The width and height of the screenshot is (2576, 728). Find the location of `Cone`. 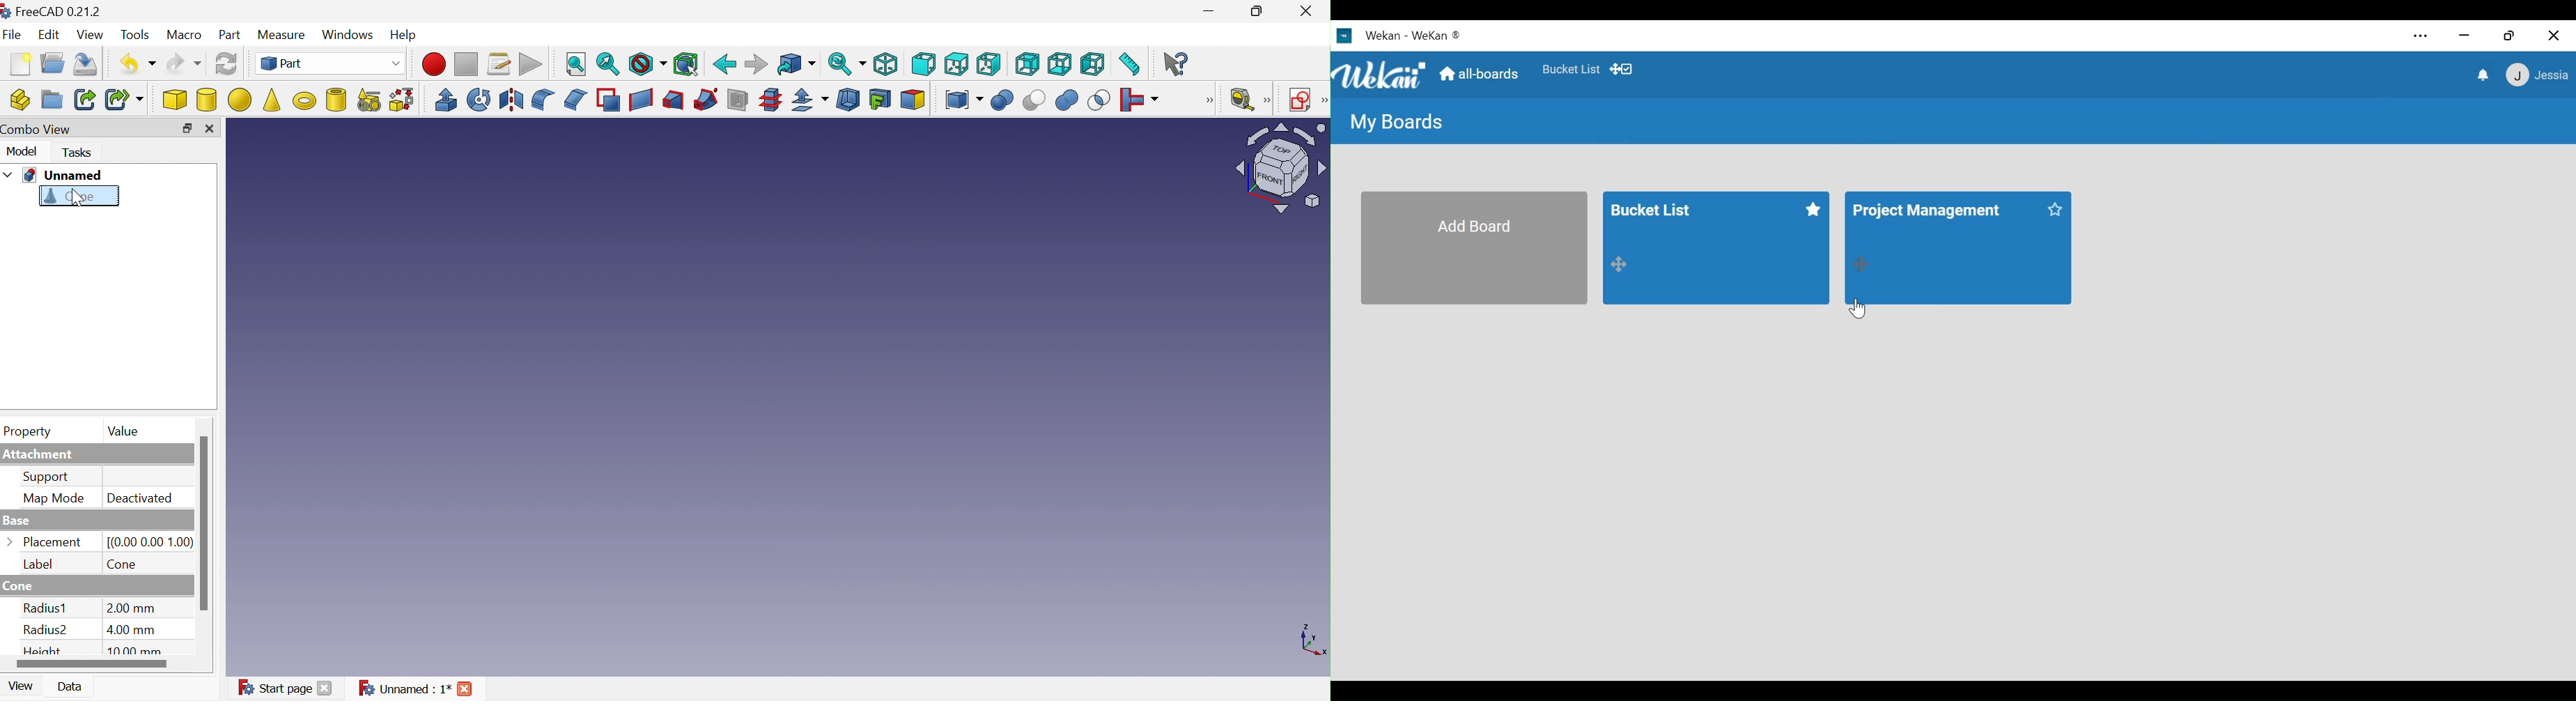

Cone is located at coordinates (70, 198).